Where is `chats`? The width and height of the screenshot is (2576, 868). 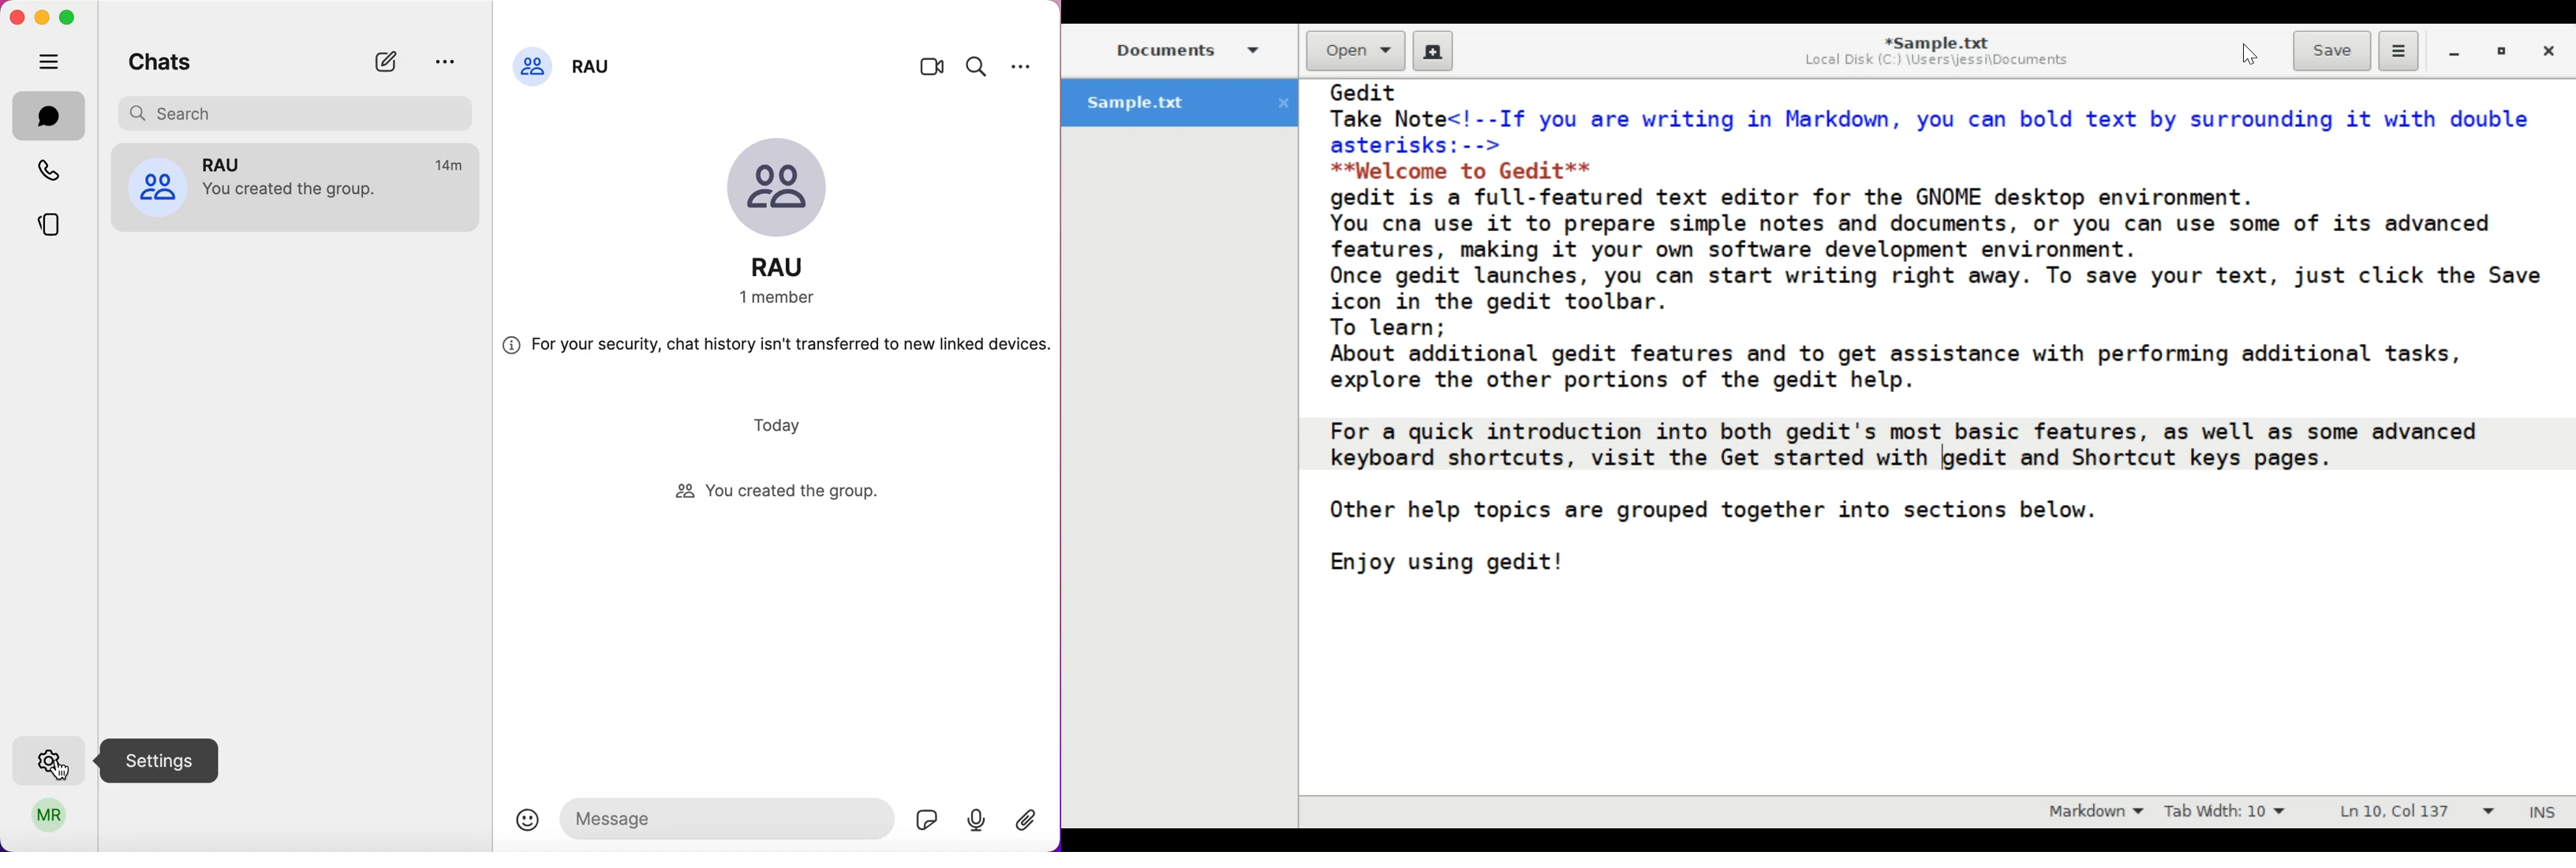
chats is located at coordinates (169, 60).